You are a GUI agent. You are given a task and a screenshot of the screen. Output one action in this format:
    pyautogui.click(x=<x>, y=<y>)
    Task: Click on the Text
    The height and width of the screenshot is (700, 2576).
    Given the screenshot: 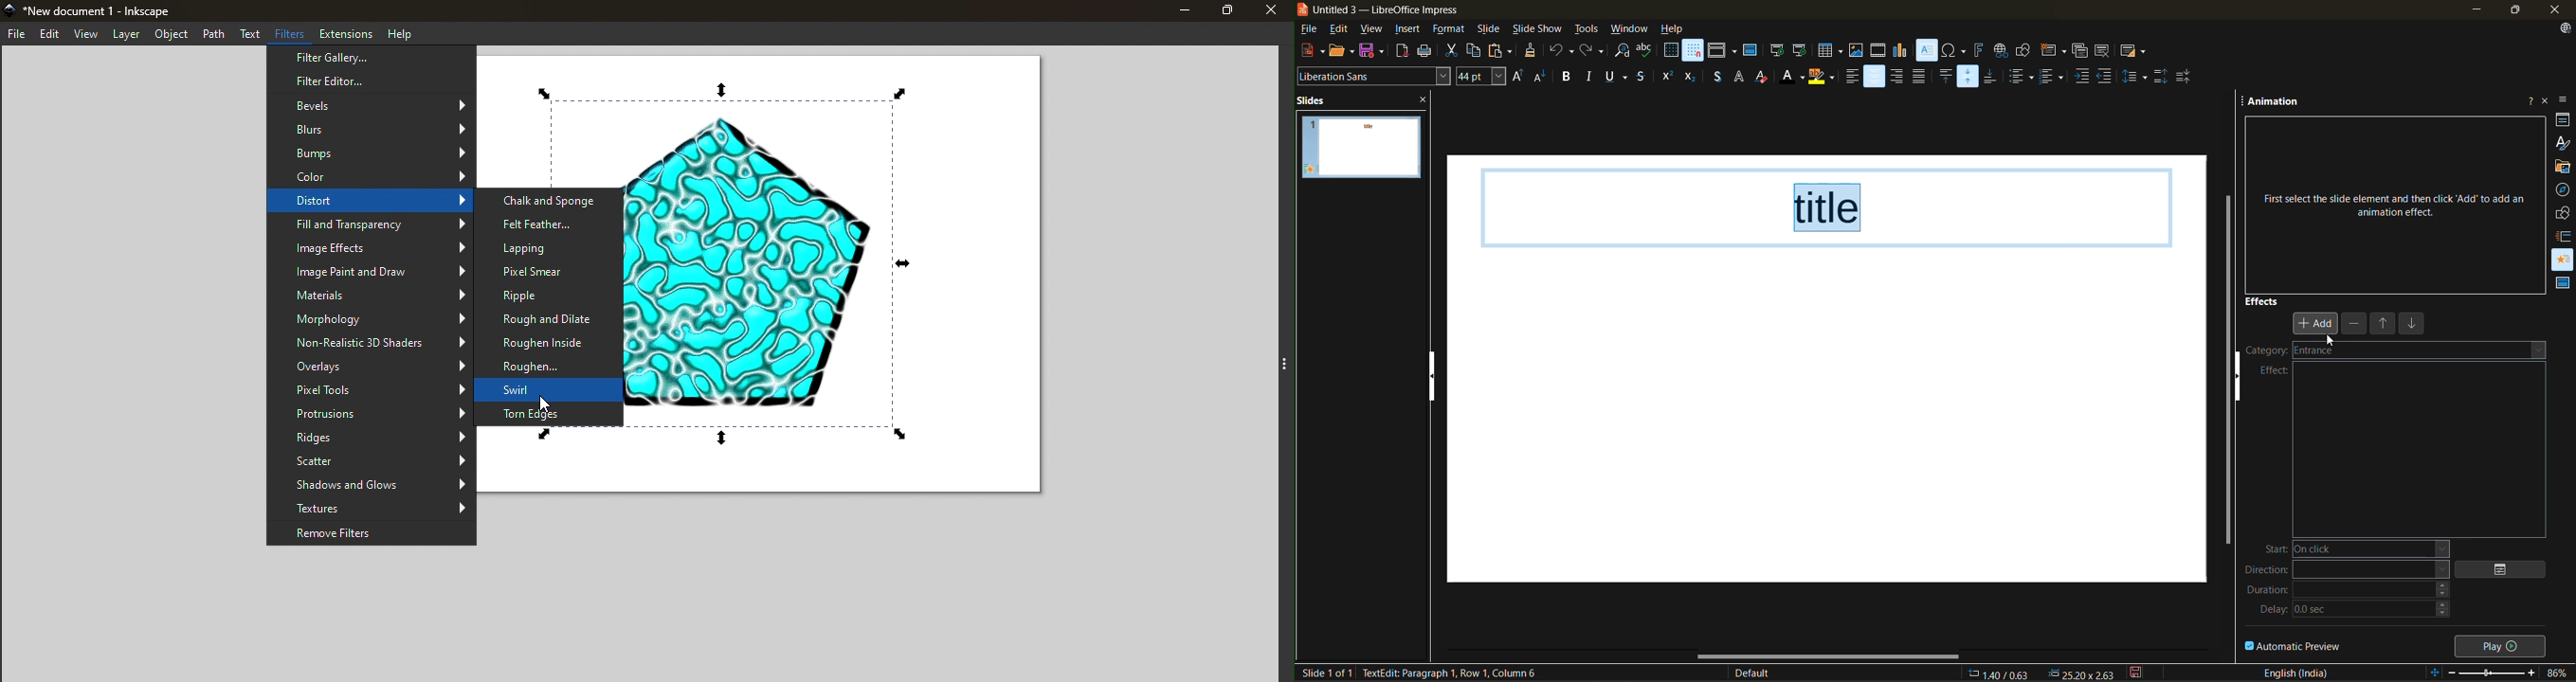 What is the action you would take?
    pyautogui.click(x=252, y=34)
    